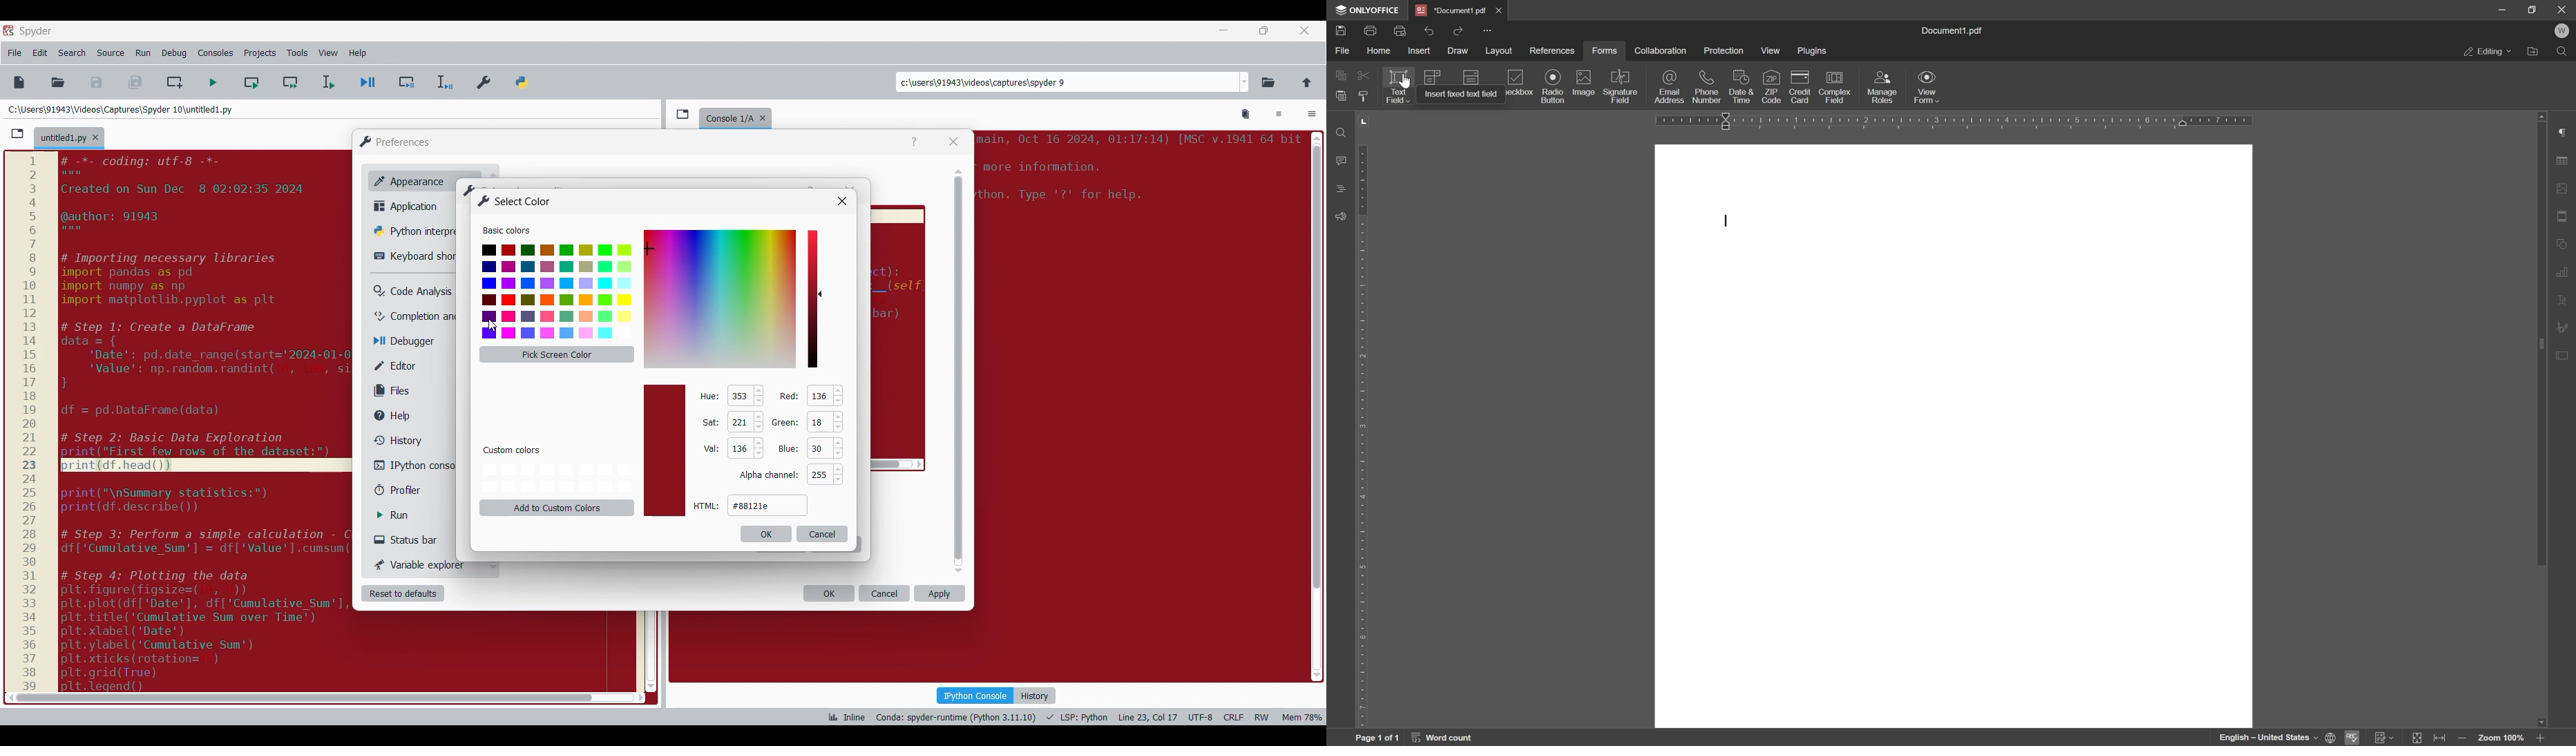  Describe the element at coordinates (468, 189) in the screenshot. I see `Title of current window` at that location.